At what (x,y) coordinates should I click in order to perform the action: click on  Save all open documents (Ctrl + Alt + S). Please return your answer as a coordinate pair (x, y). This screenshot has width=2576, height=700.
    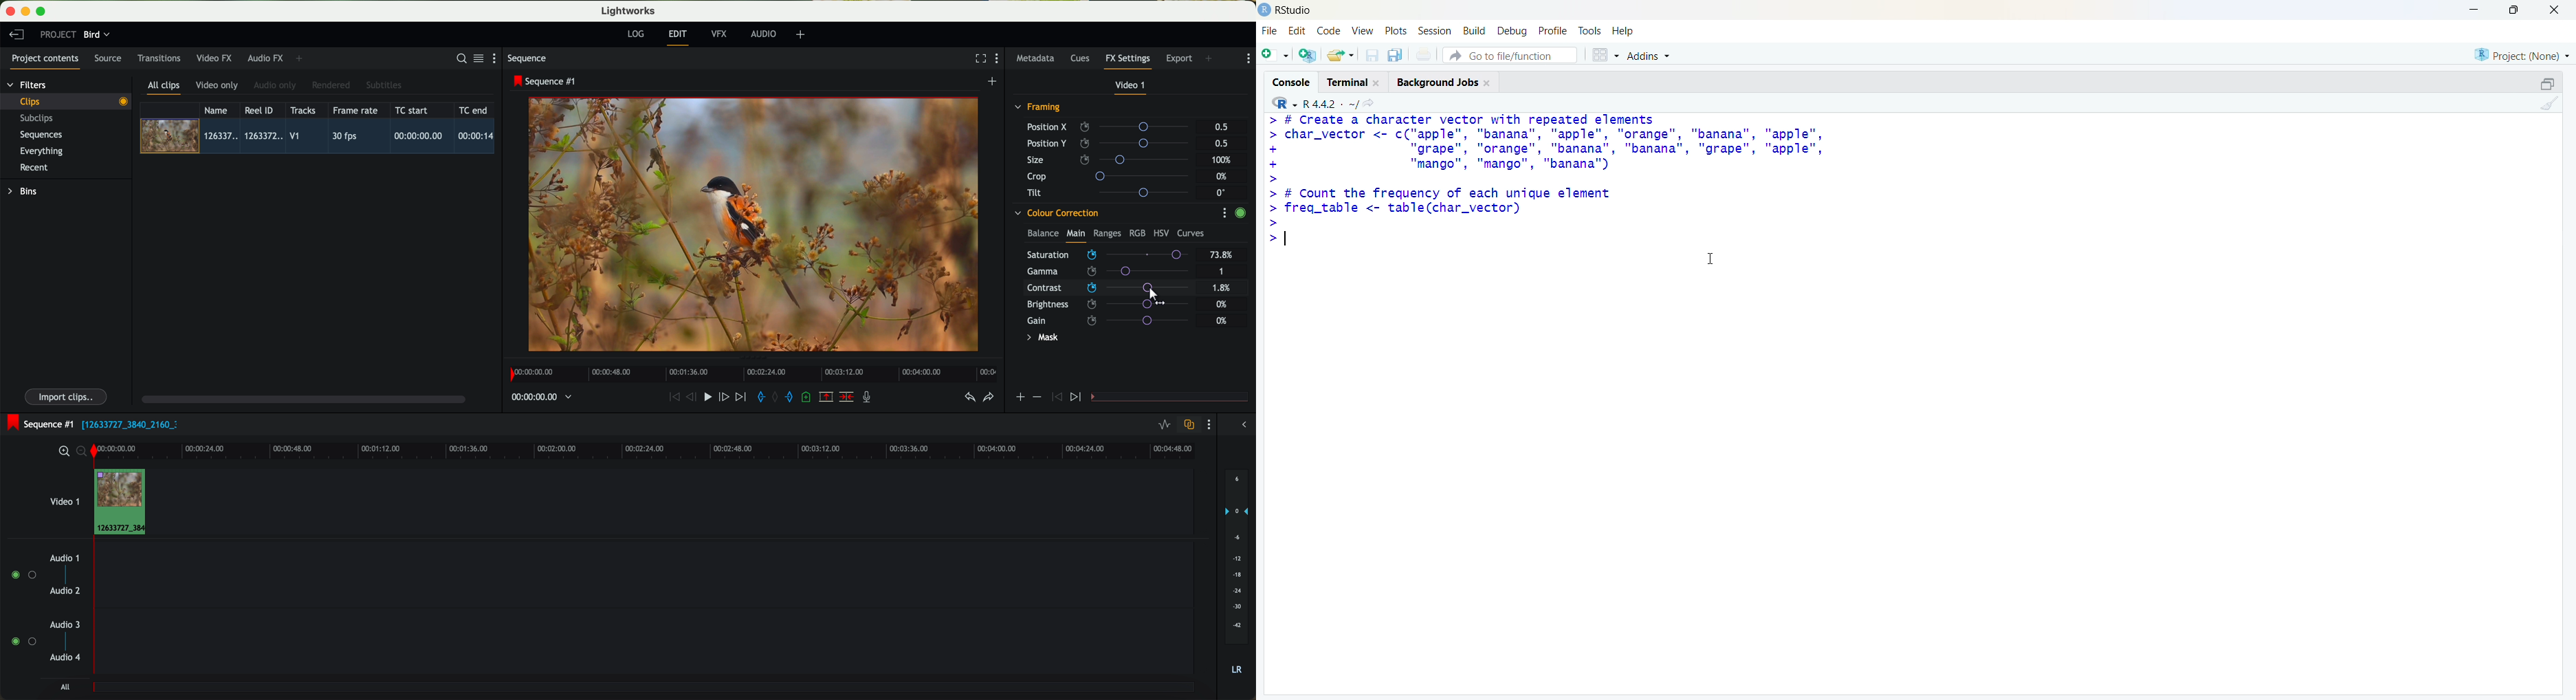
    Looking at the image, I should click on (1396, 54).